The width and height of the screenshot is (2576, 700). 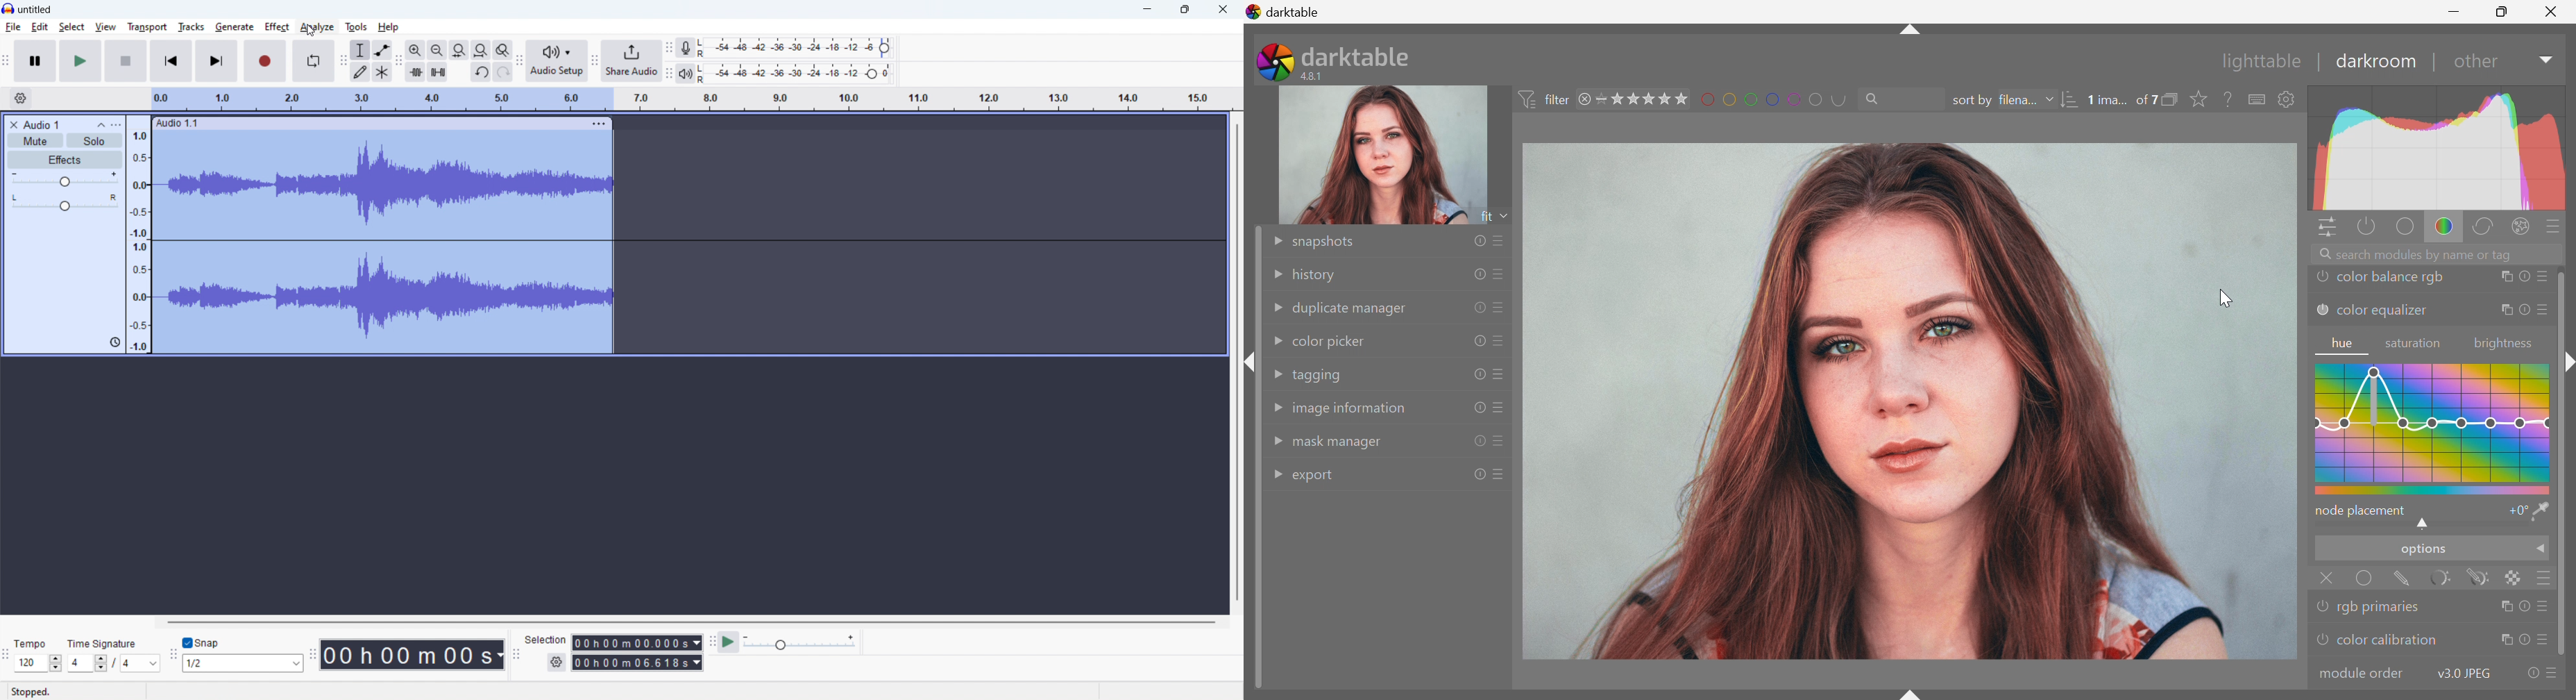 What do you see at coordinates (114, 663) in the screenshot?
I see `set time signature` at bounding box center [114, 663].